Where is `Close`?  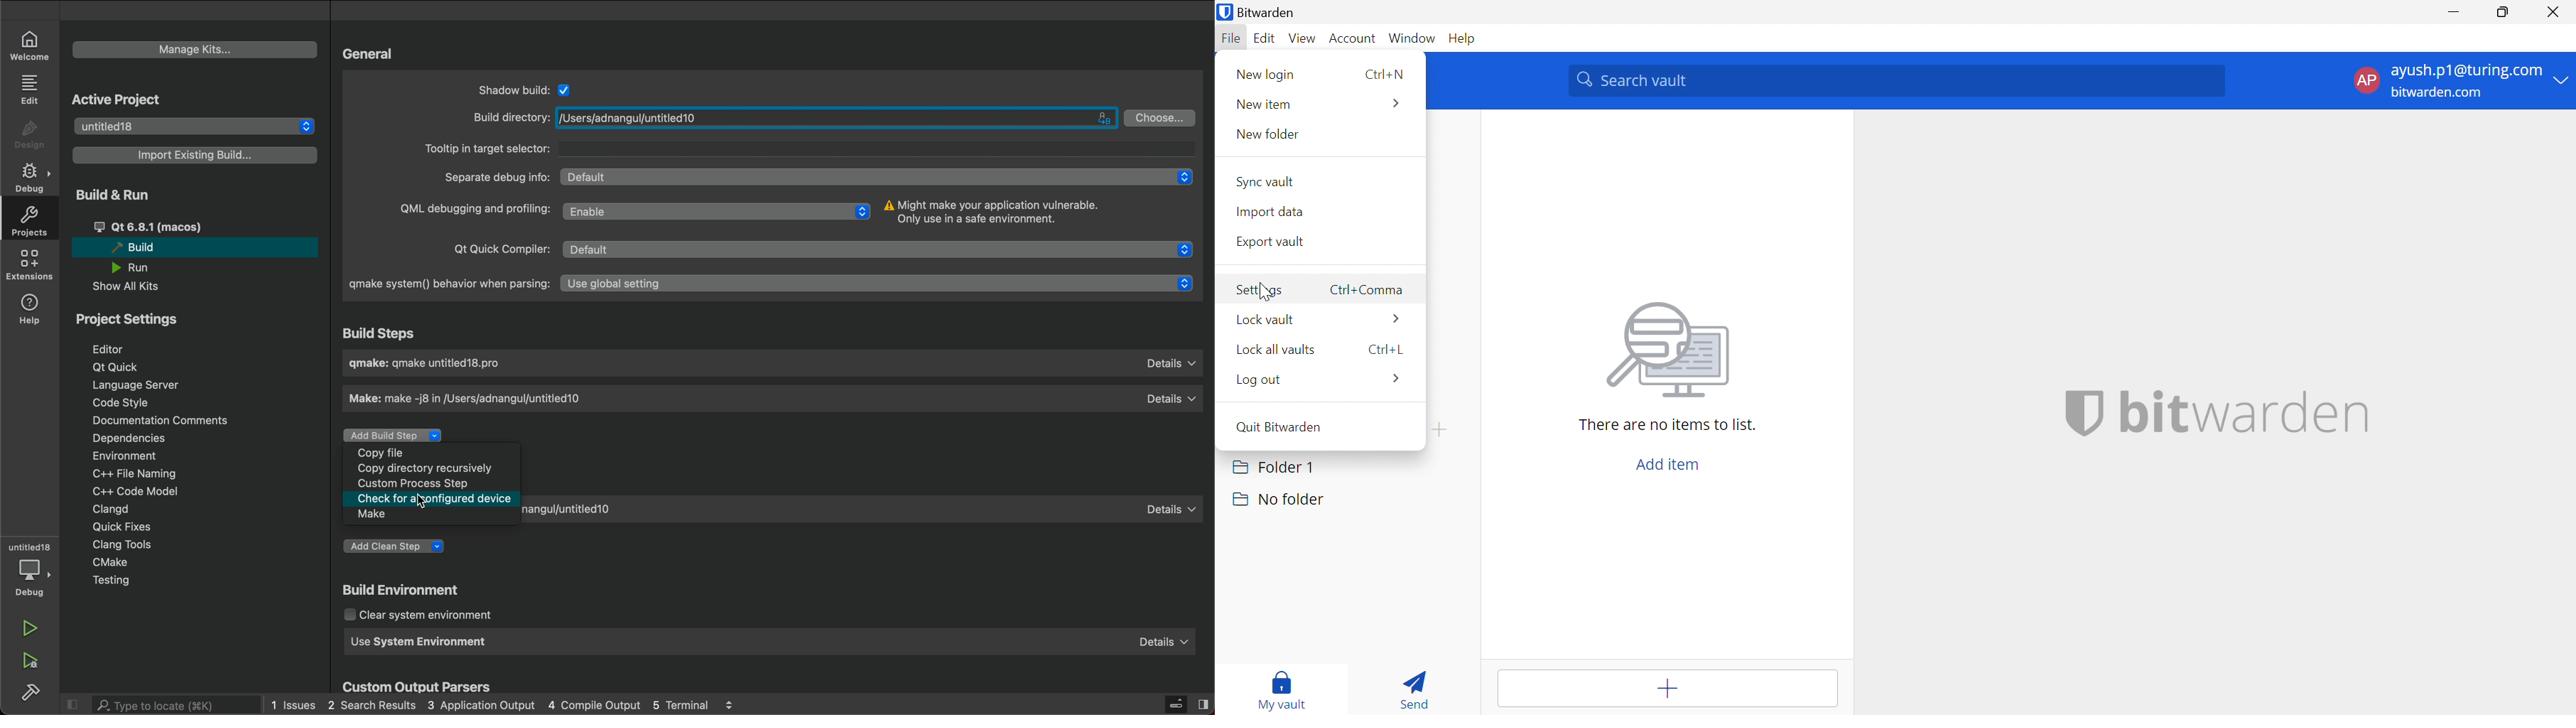
Close is located at coordinates (2555, 12).